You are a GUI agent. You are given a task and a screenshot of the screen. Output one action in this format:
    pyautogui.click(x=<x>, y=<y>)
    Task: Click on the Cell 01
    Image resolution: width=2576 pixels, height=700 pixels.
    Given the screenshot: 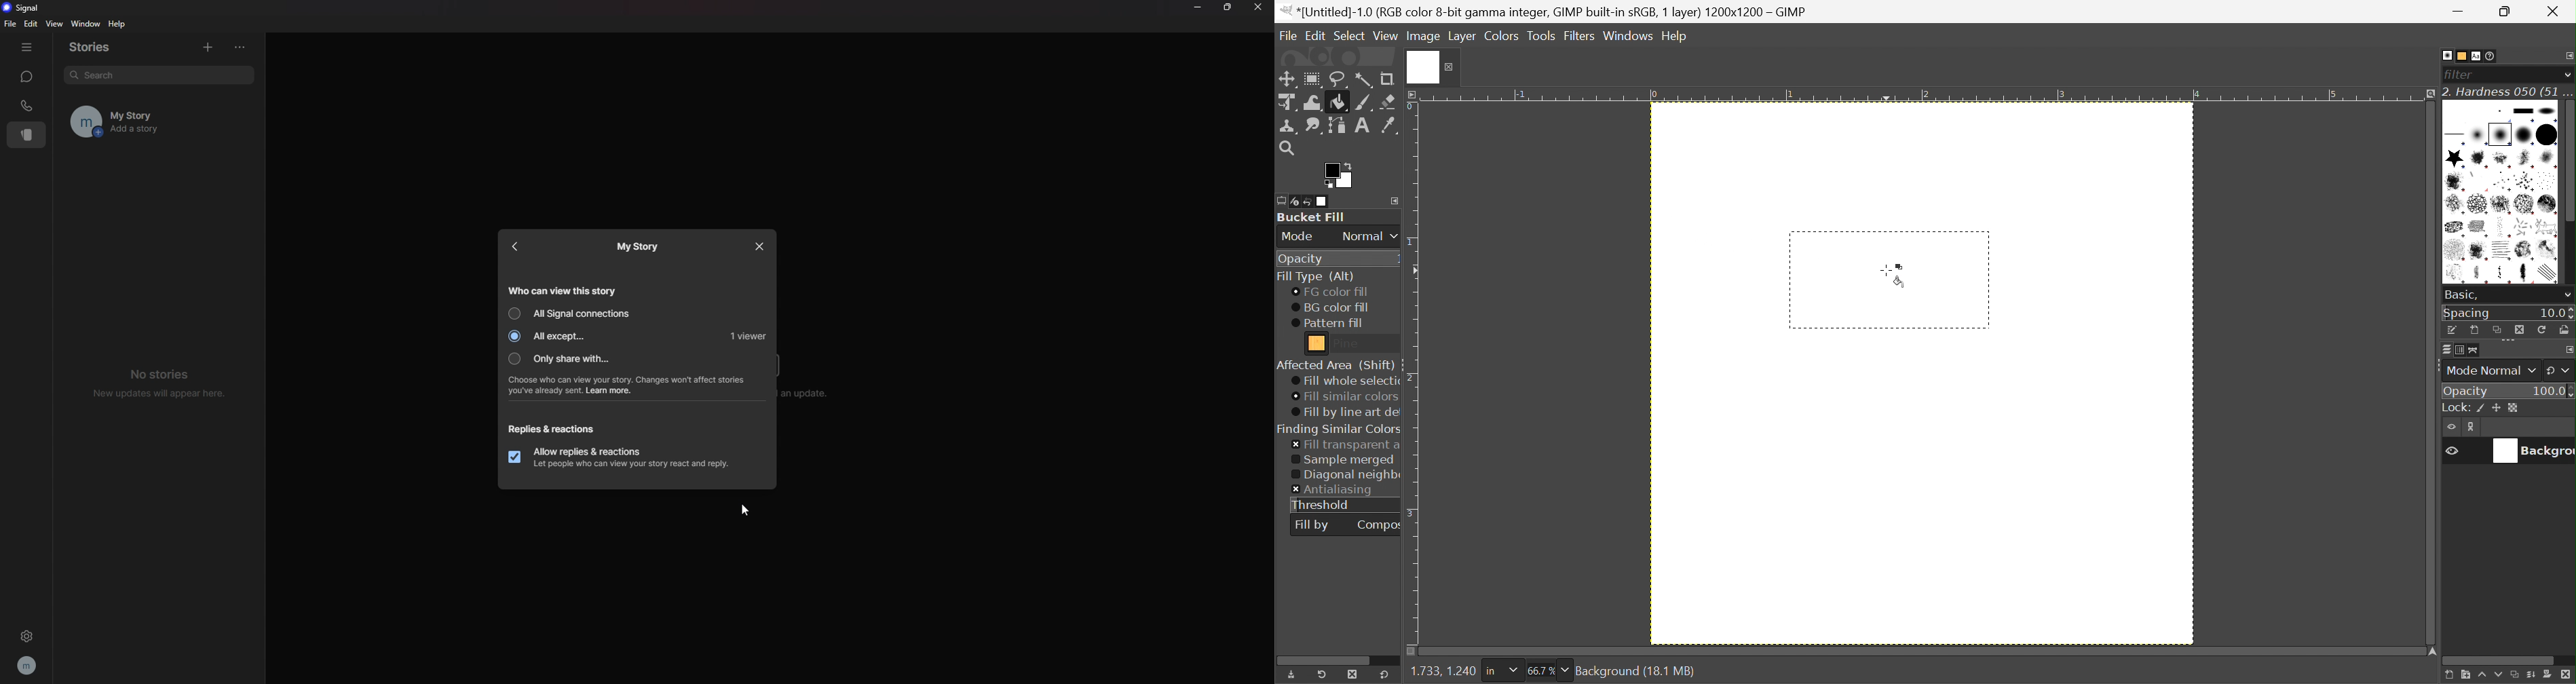 What is the action you would take?
    pyautogui.click(x=2455, y=204)
    